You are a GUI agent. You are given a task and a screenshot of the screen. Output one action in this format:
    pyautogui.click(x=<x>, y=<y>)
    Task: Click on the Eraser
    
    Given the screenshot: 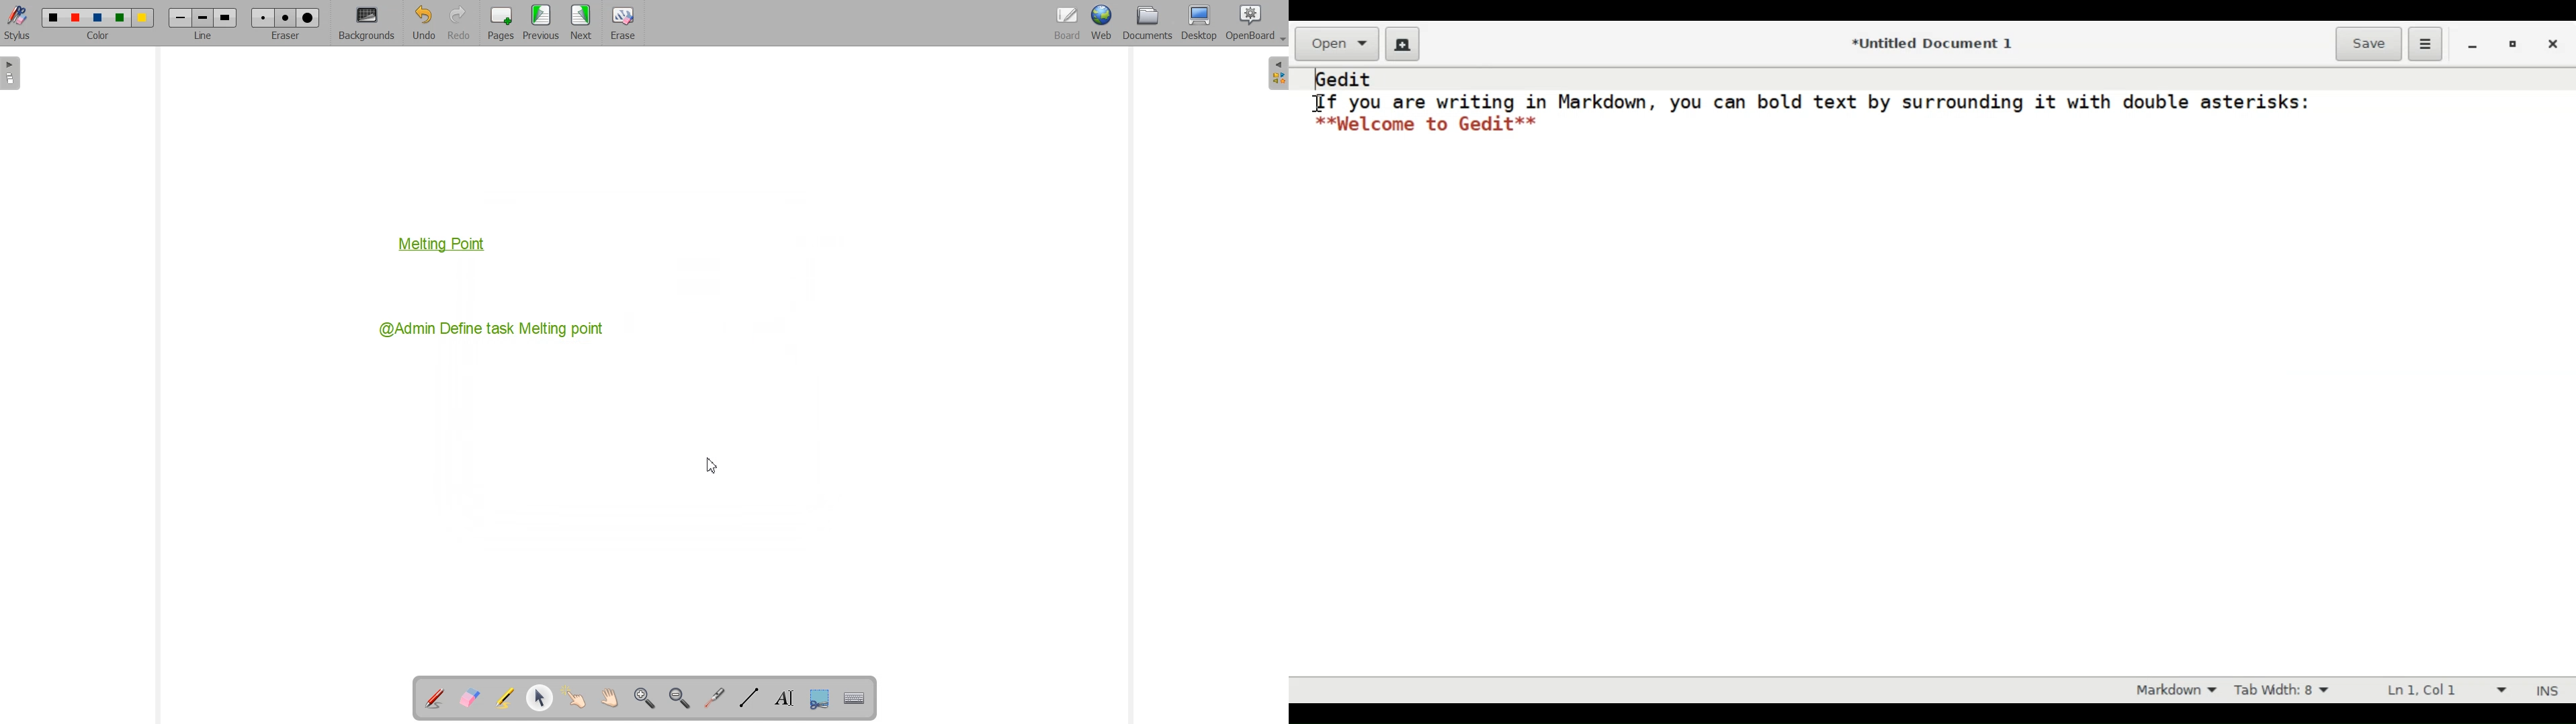 What is the action you would take?
    pyautogui.click(x=283, y=23)
    